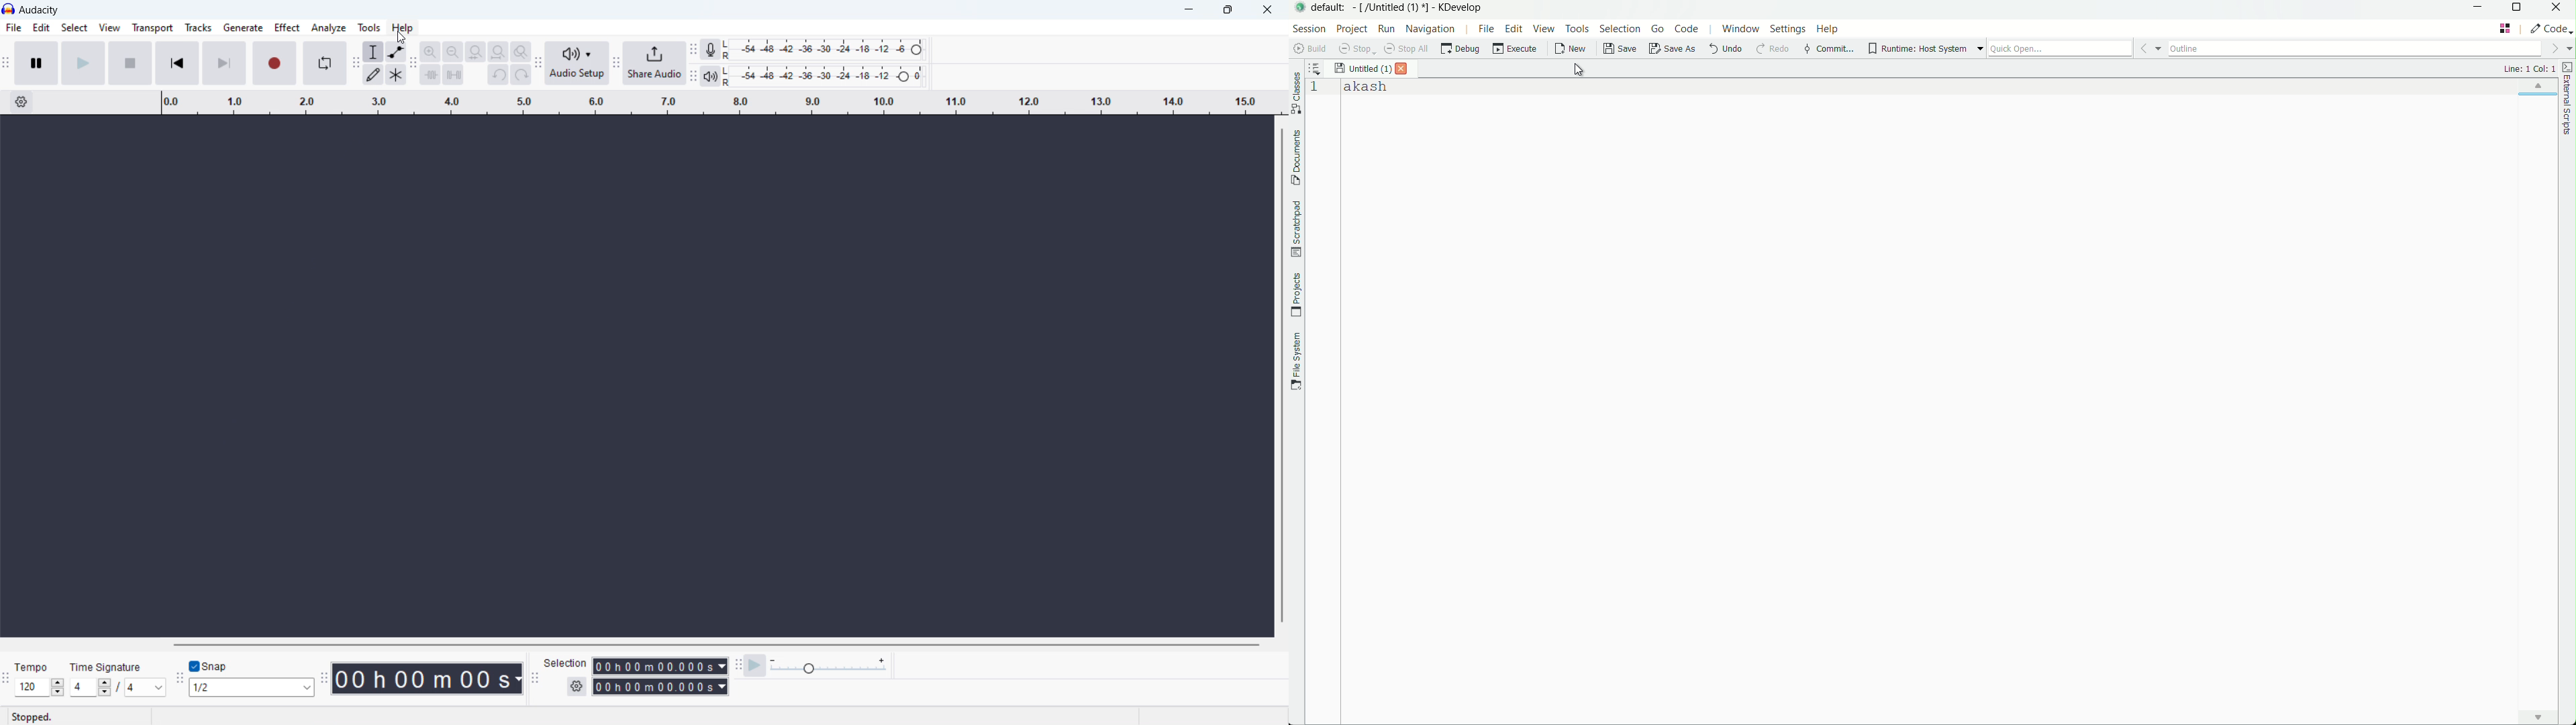 The image size is (2576, 728). What do you see at coordinates (114, 688) in the screenshot?
I see `set time signature` at bounding box center [114, 688].